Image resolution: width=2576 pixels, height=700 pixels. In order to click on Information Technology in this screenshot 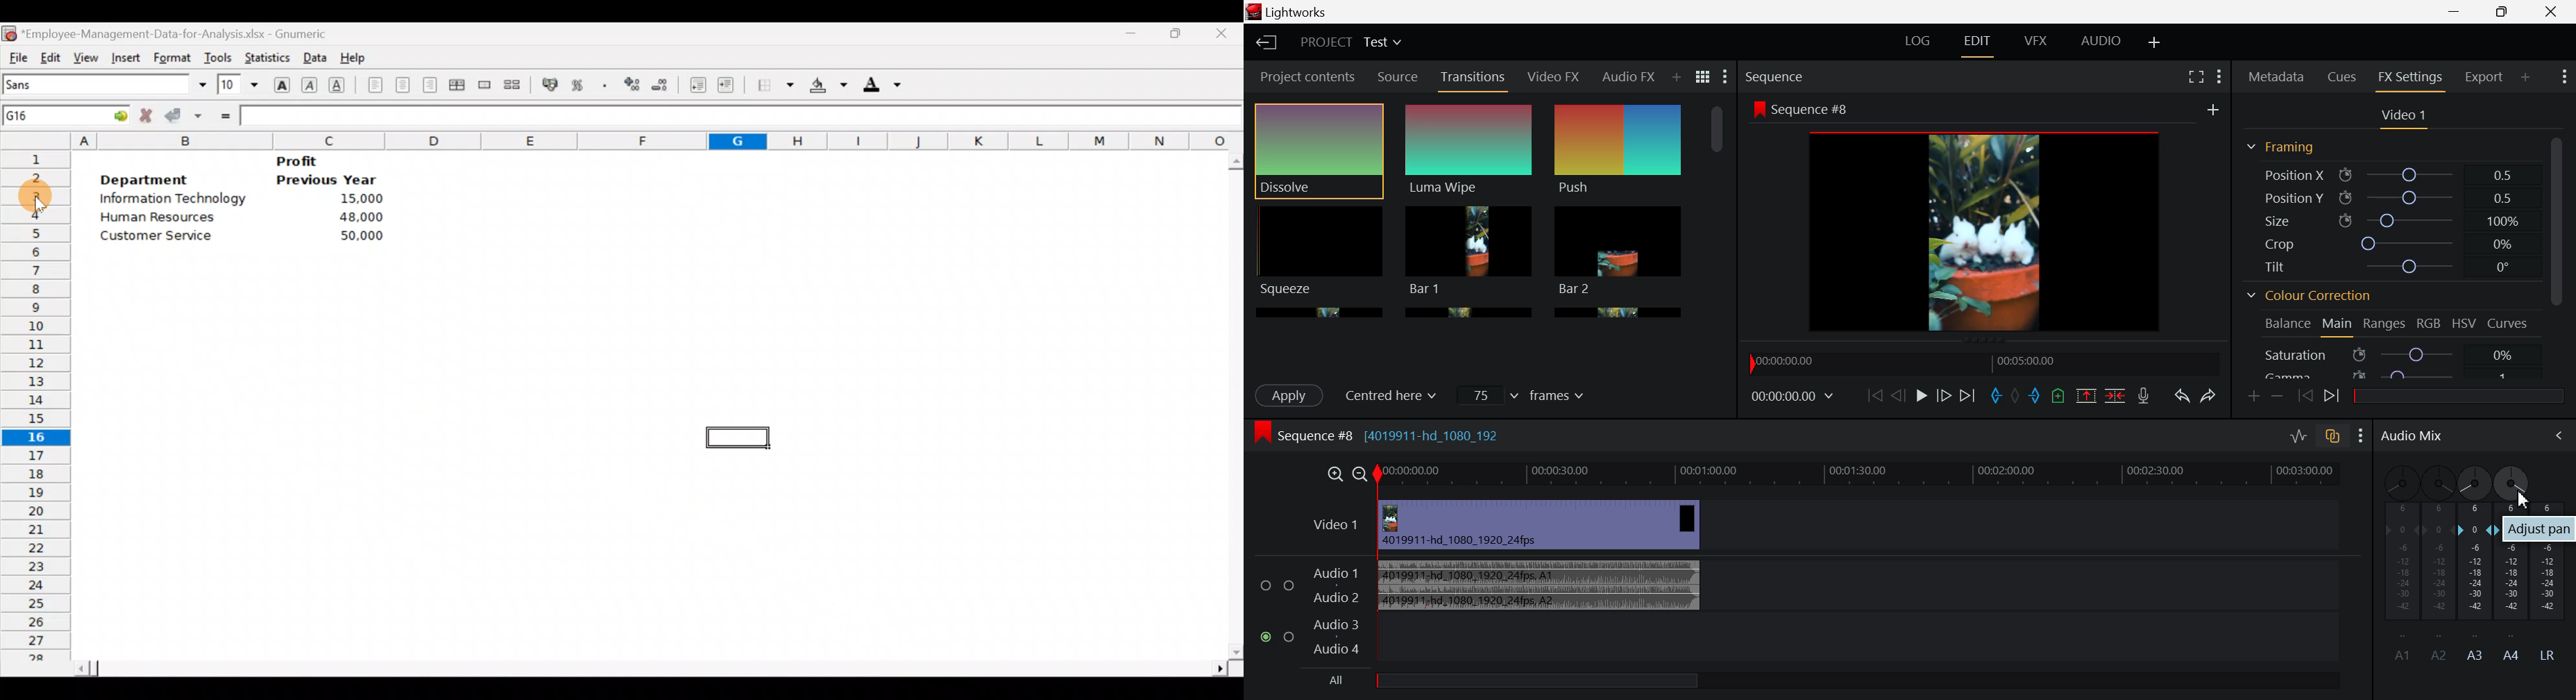, I will do `click(178, 197)`.